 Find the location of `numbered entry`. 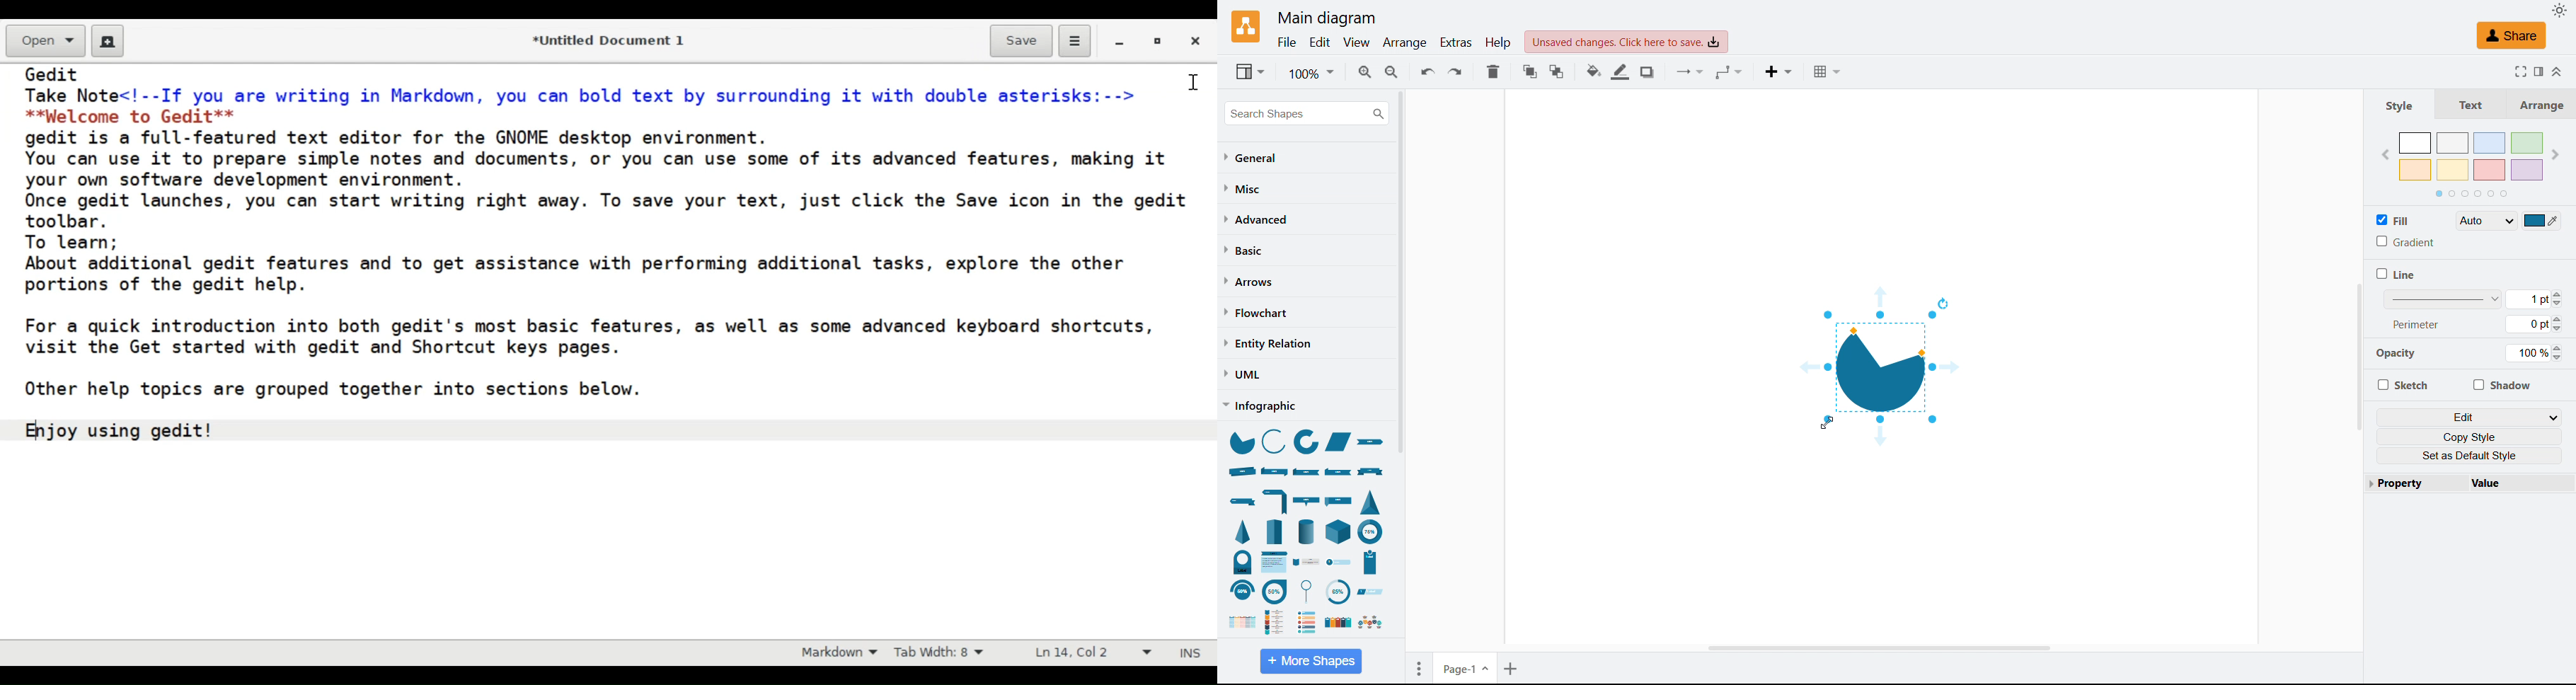

numbered entry is located at coordinates (1339, 563).